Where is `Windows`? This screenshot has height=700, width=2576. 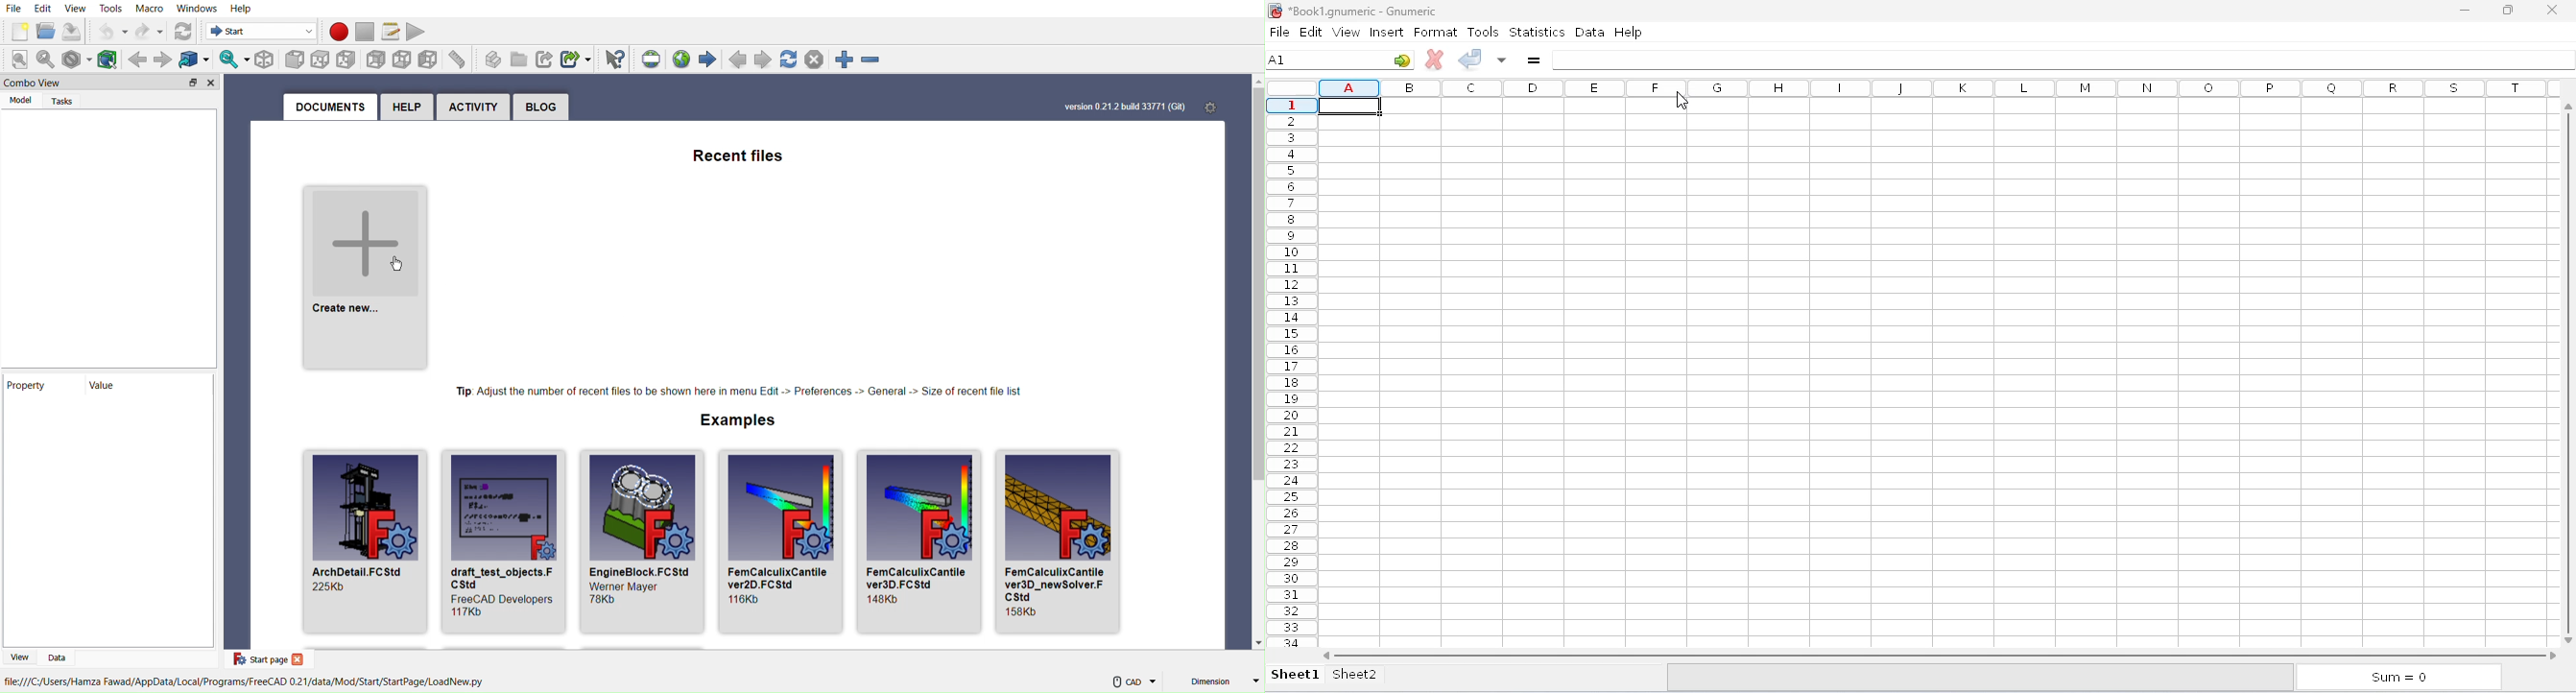 Windows is located at coordinates (198, 9).